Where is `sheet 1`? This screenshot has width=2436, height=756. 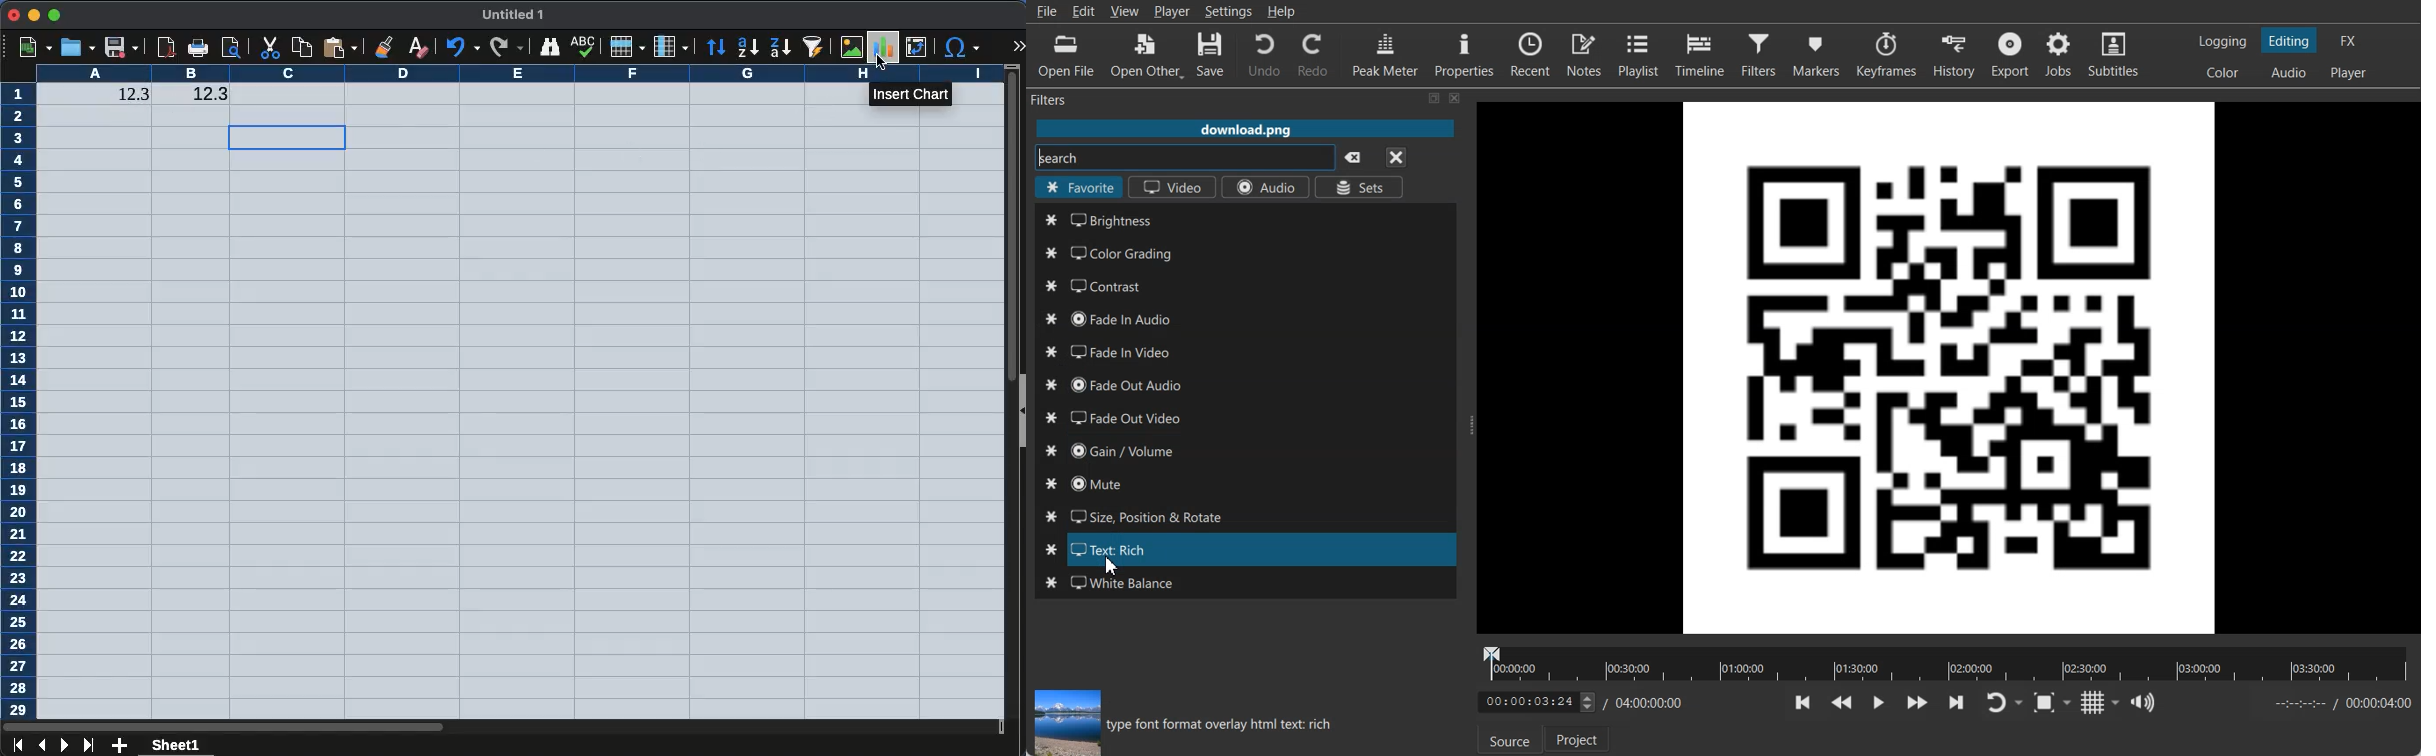 sheet 1 is located at coordinates (176, 745).